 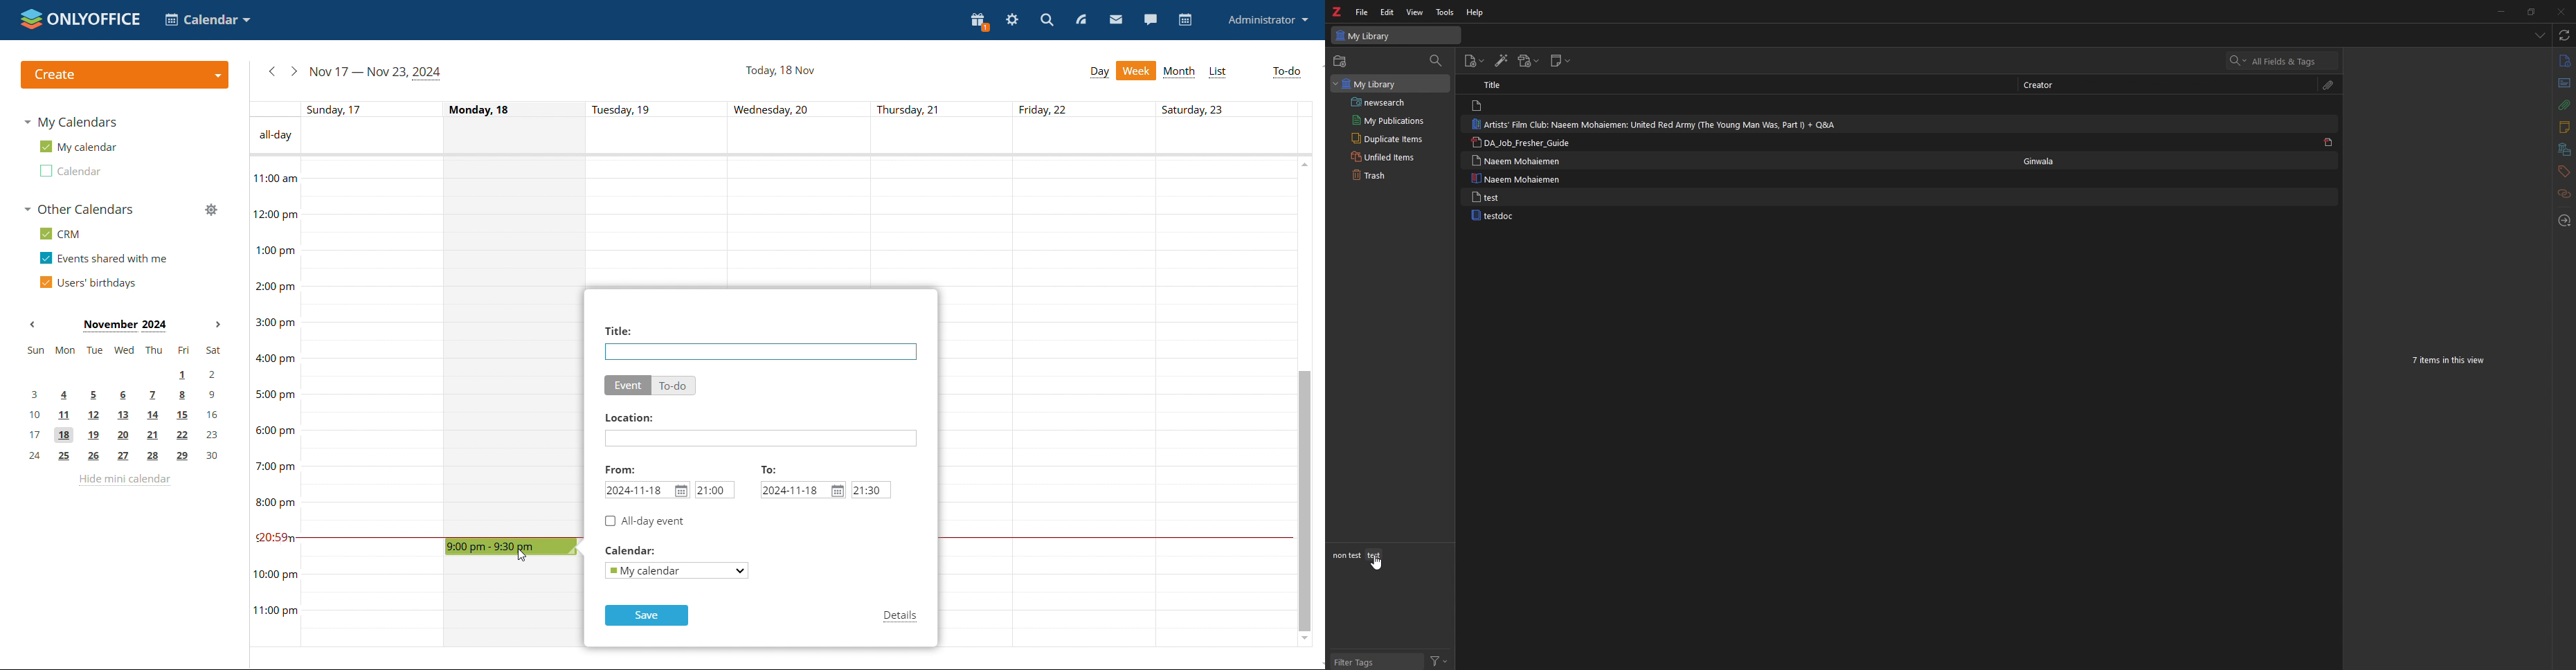 I want to click on abstract, so click(x=2566, y=83).